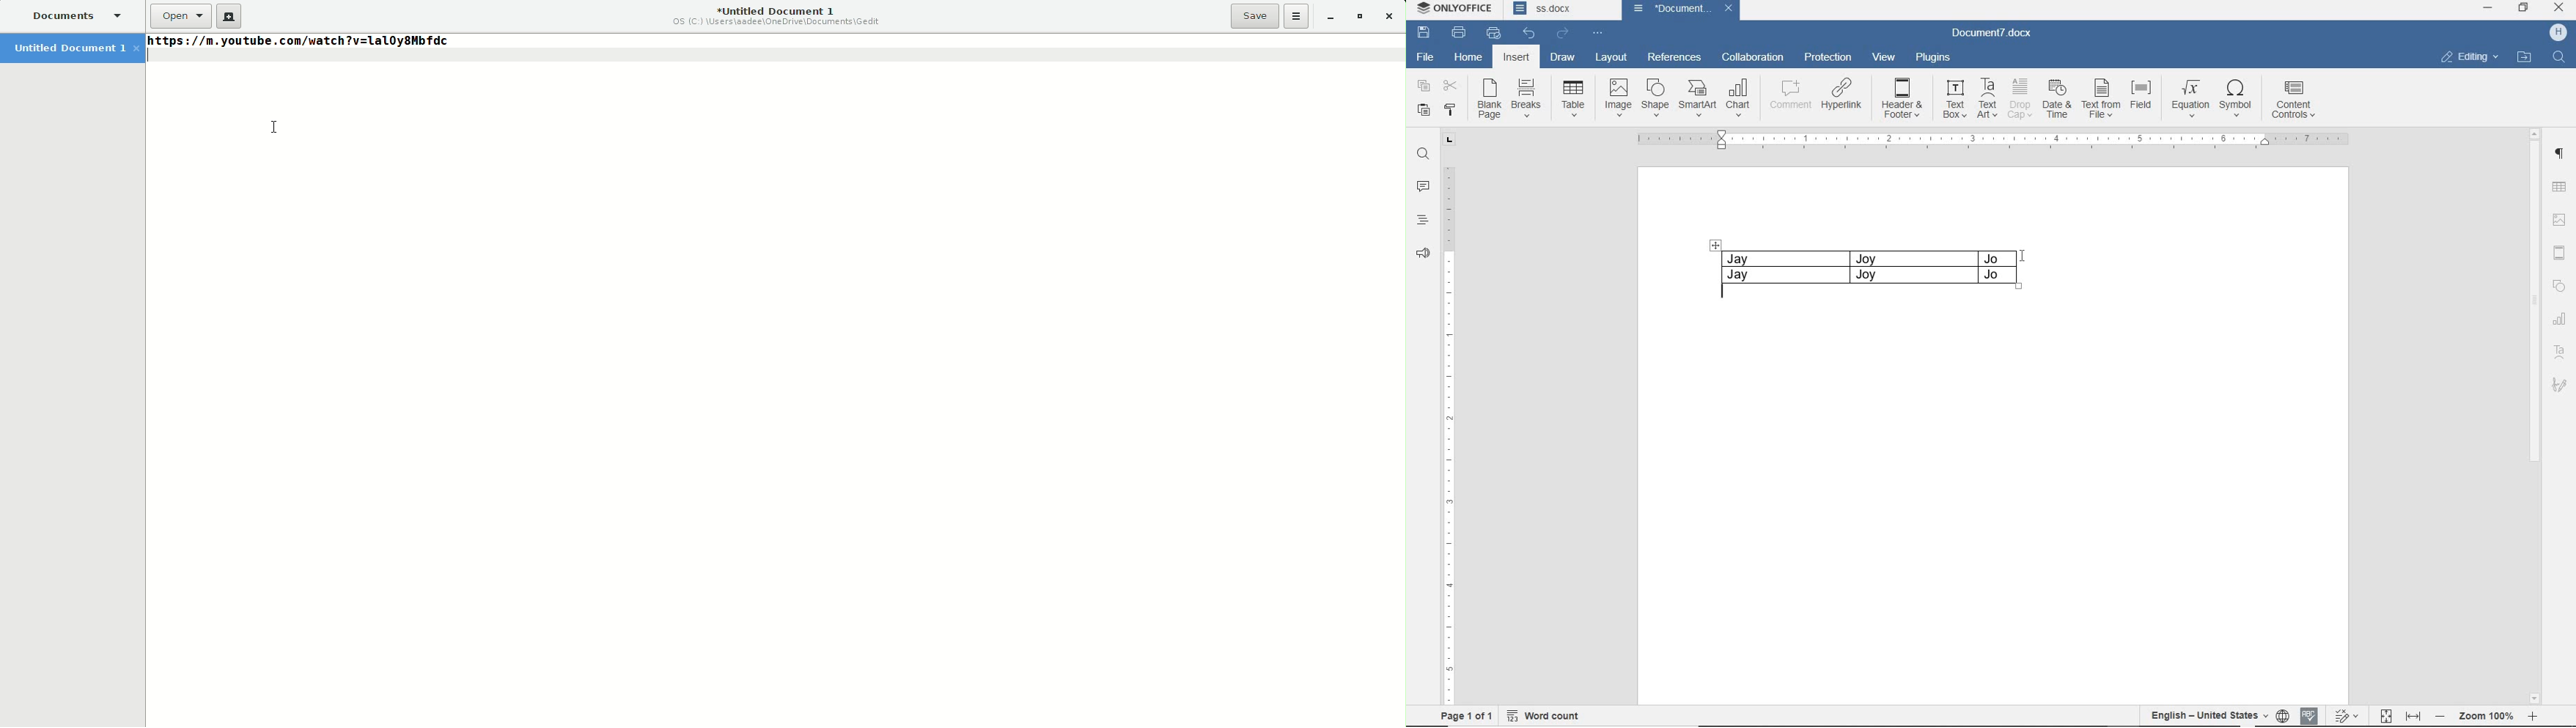  Describe the element at coordinates (276, 128) in the screenshot. I see `Cursor` at that location.